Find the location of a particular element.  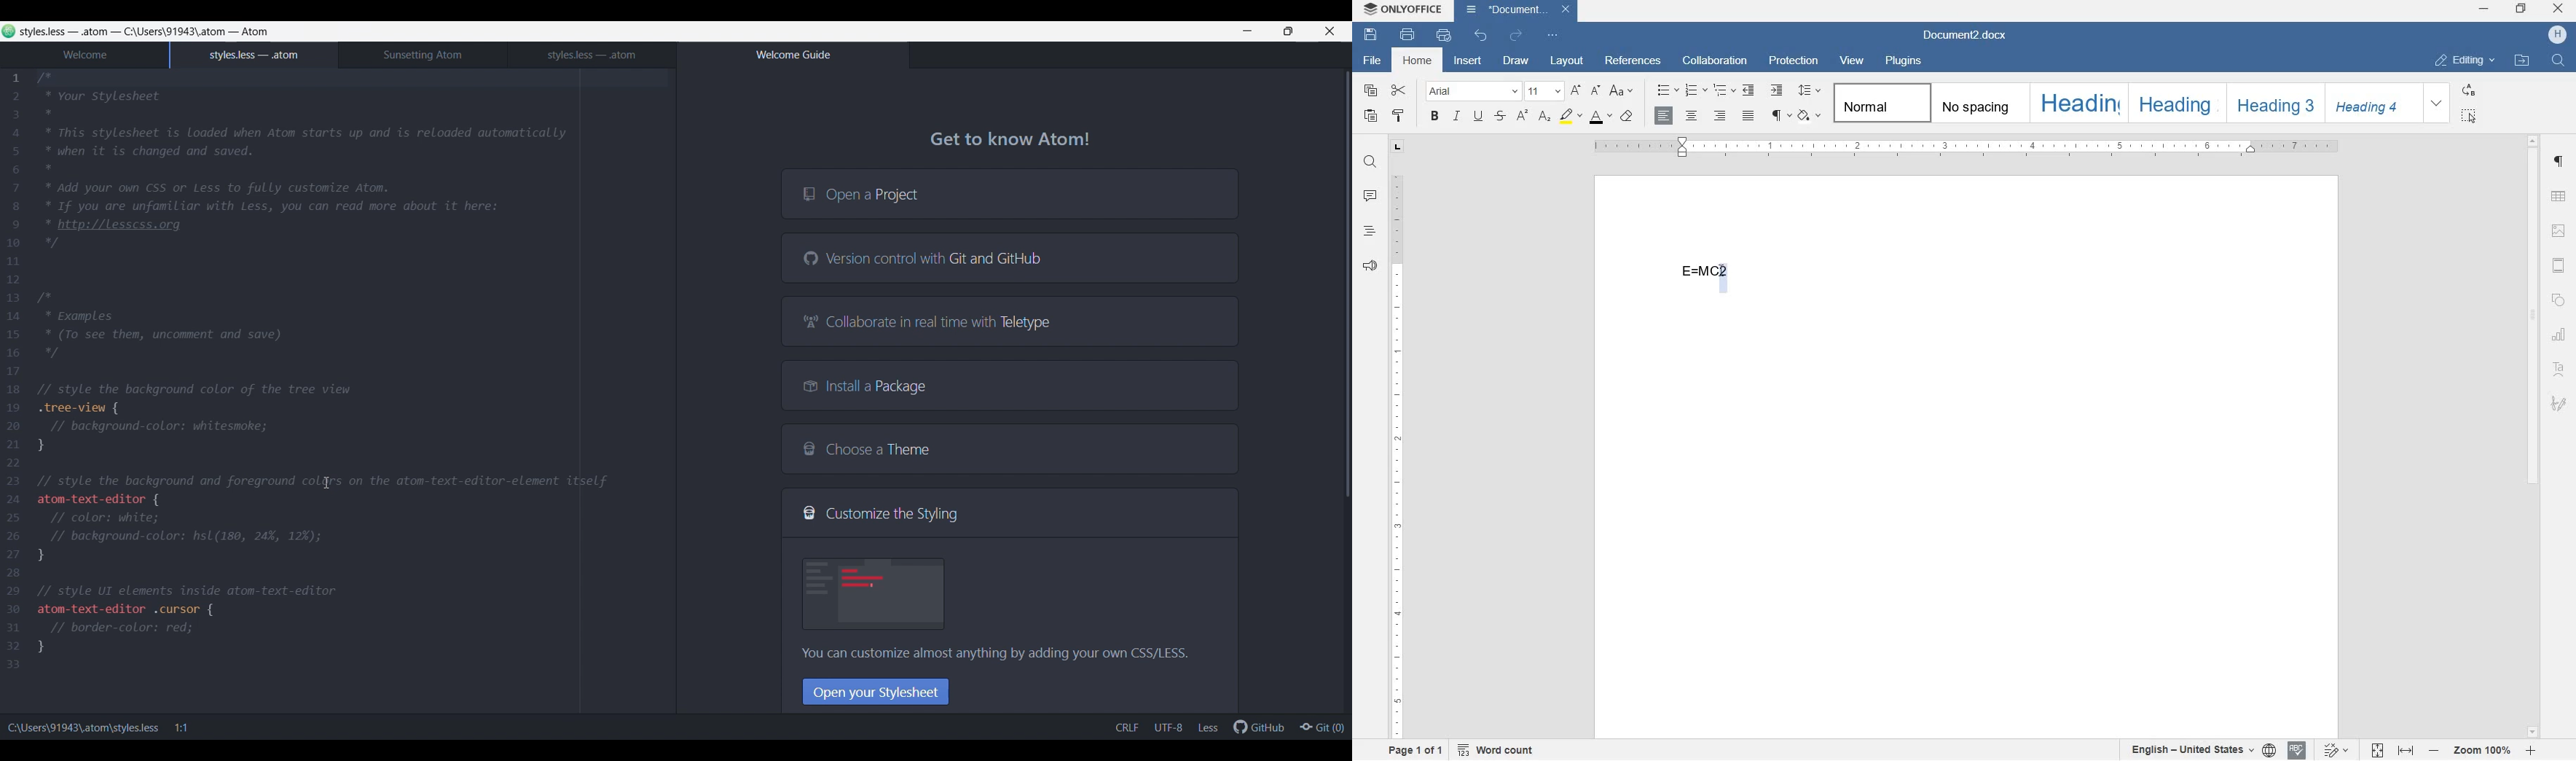

select all is located at coordinates (2471, 114).